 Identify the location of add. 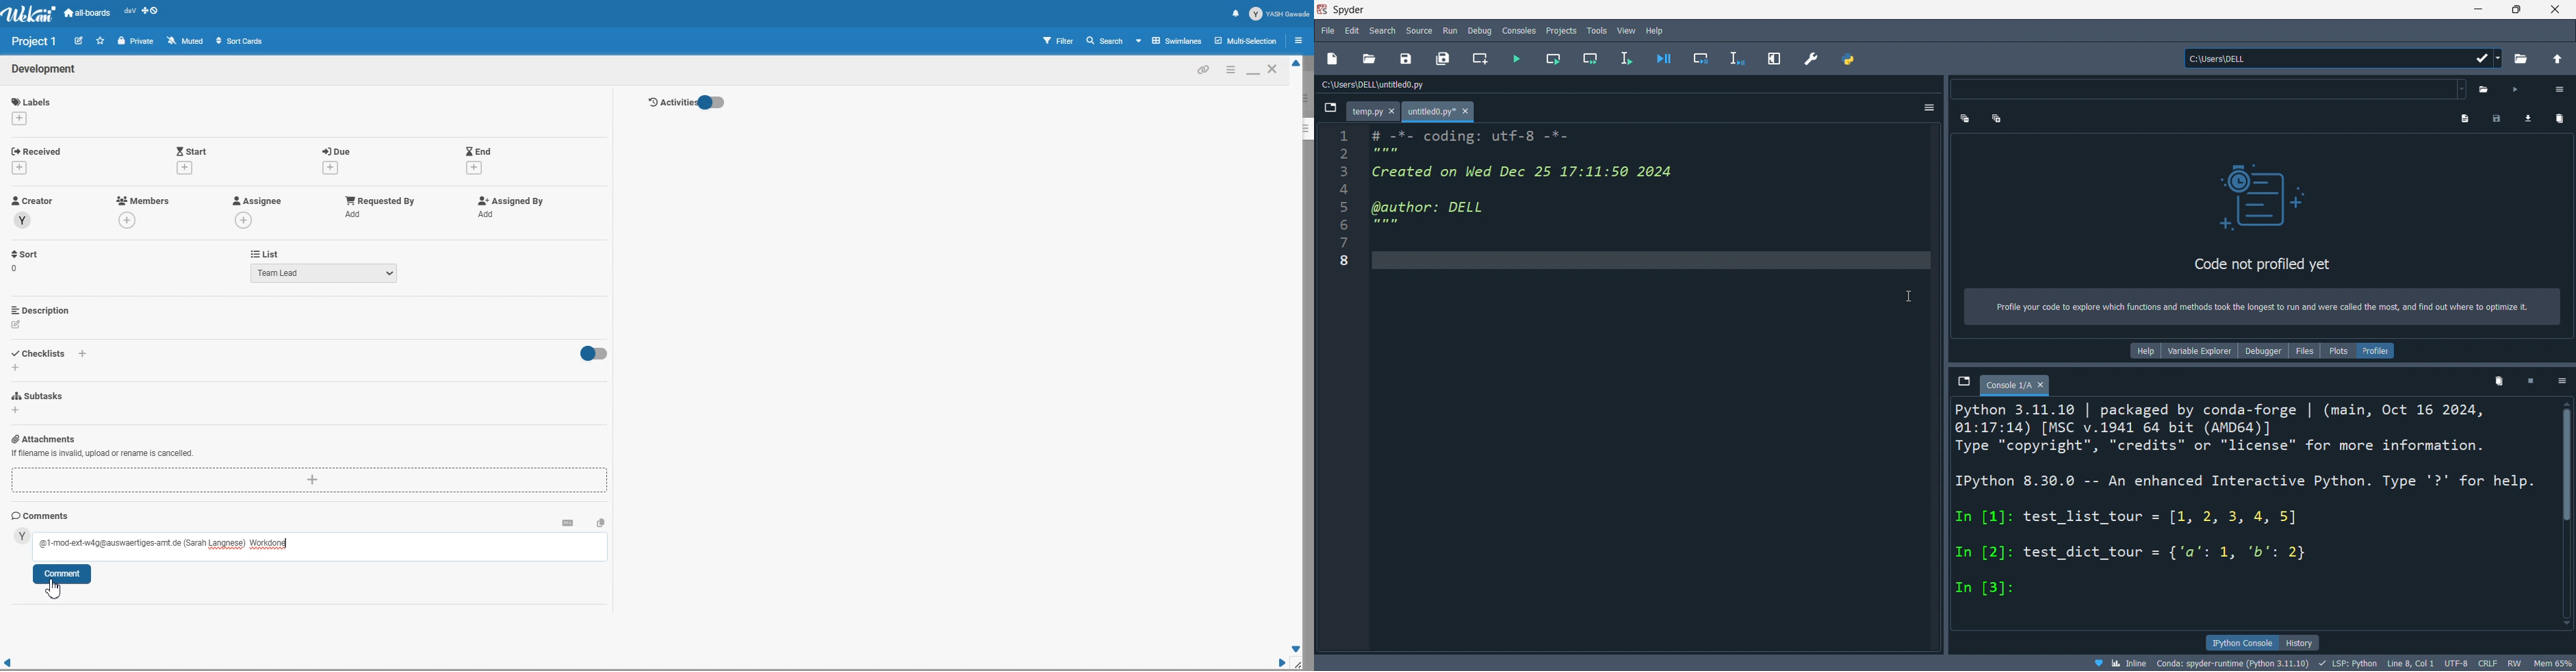
(22, 167).